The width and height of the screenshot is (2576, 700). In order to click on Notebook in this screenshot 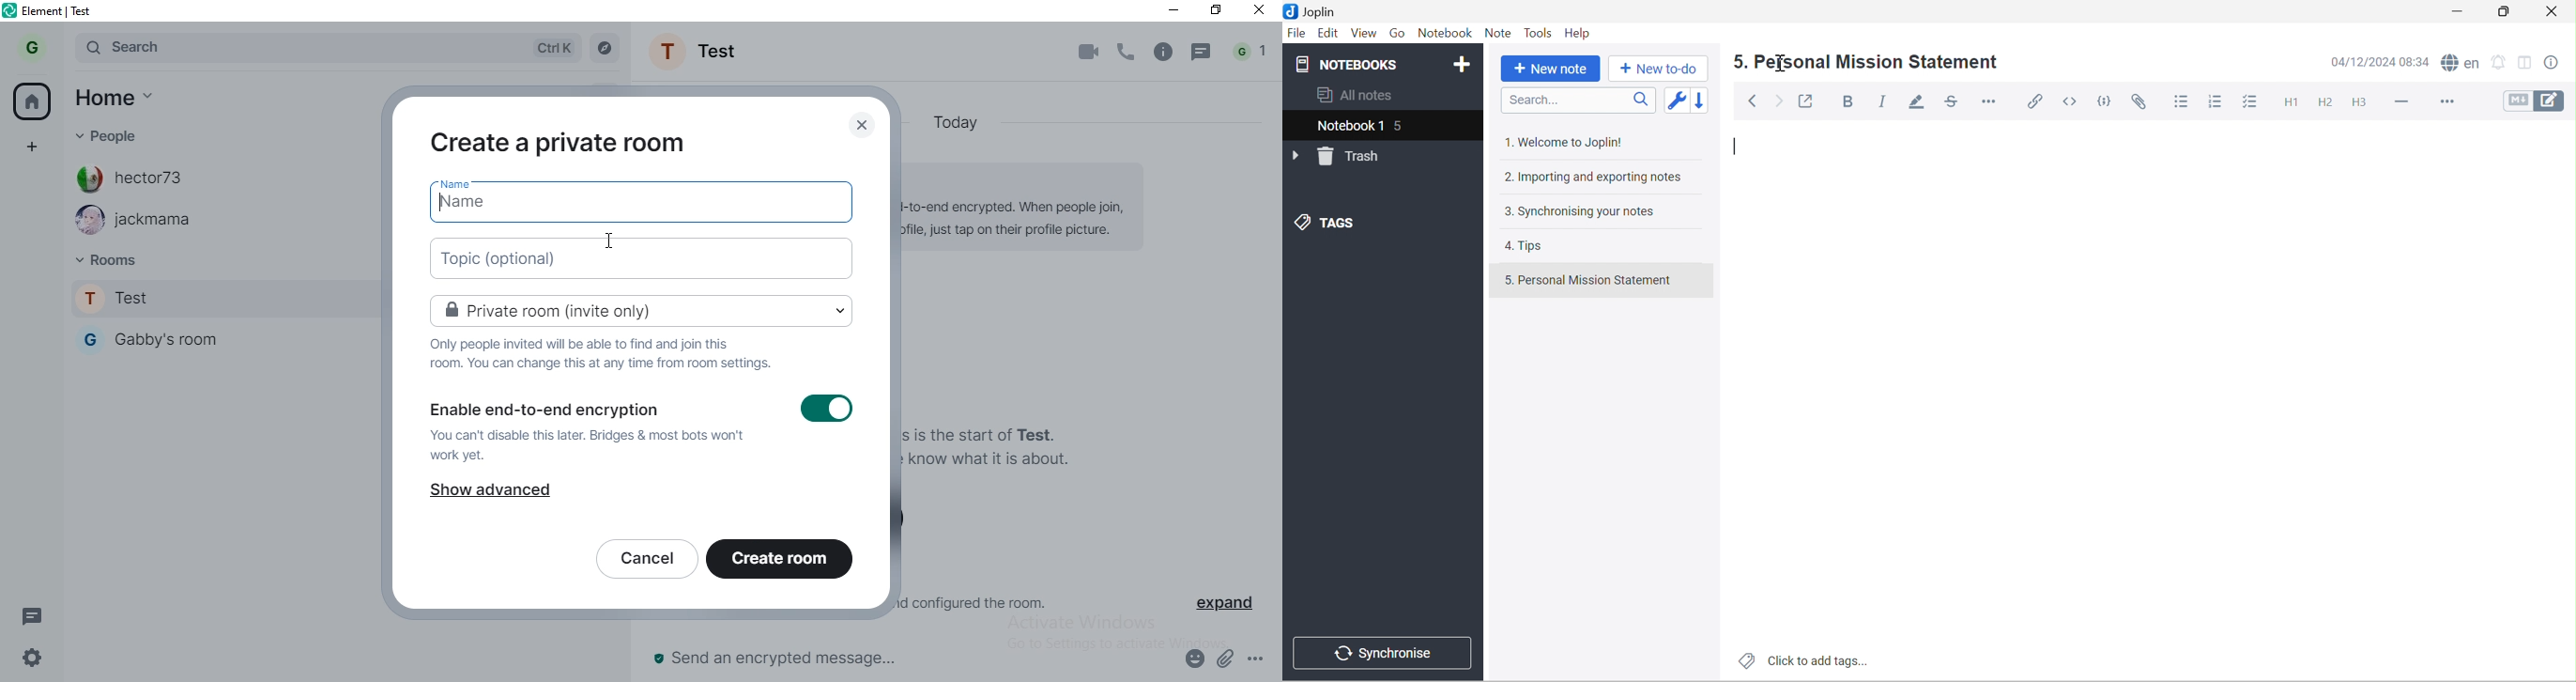, I will do `click(1446, 32)`.